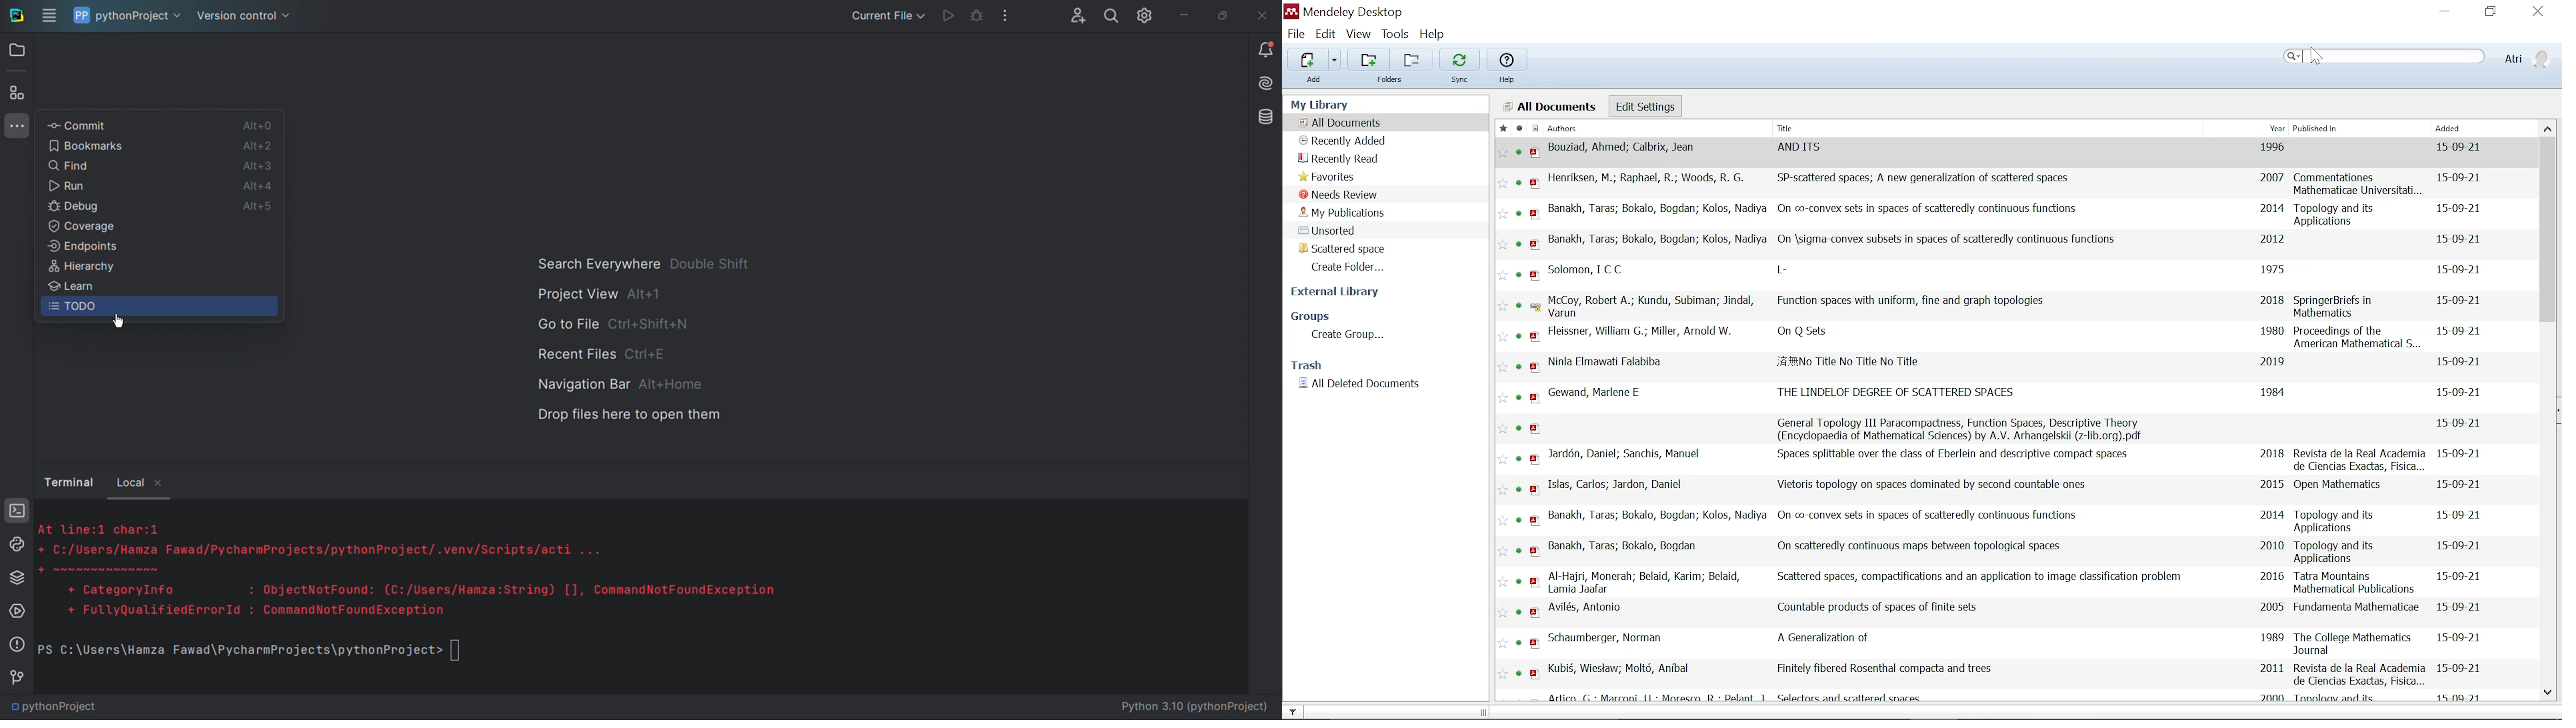 The image size is (2576, 728). What do you see at coordinates (1503, 489) in the screenshot?
I see `Add to favorite` at bounding box center [1503, 489].